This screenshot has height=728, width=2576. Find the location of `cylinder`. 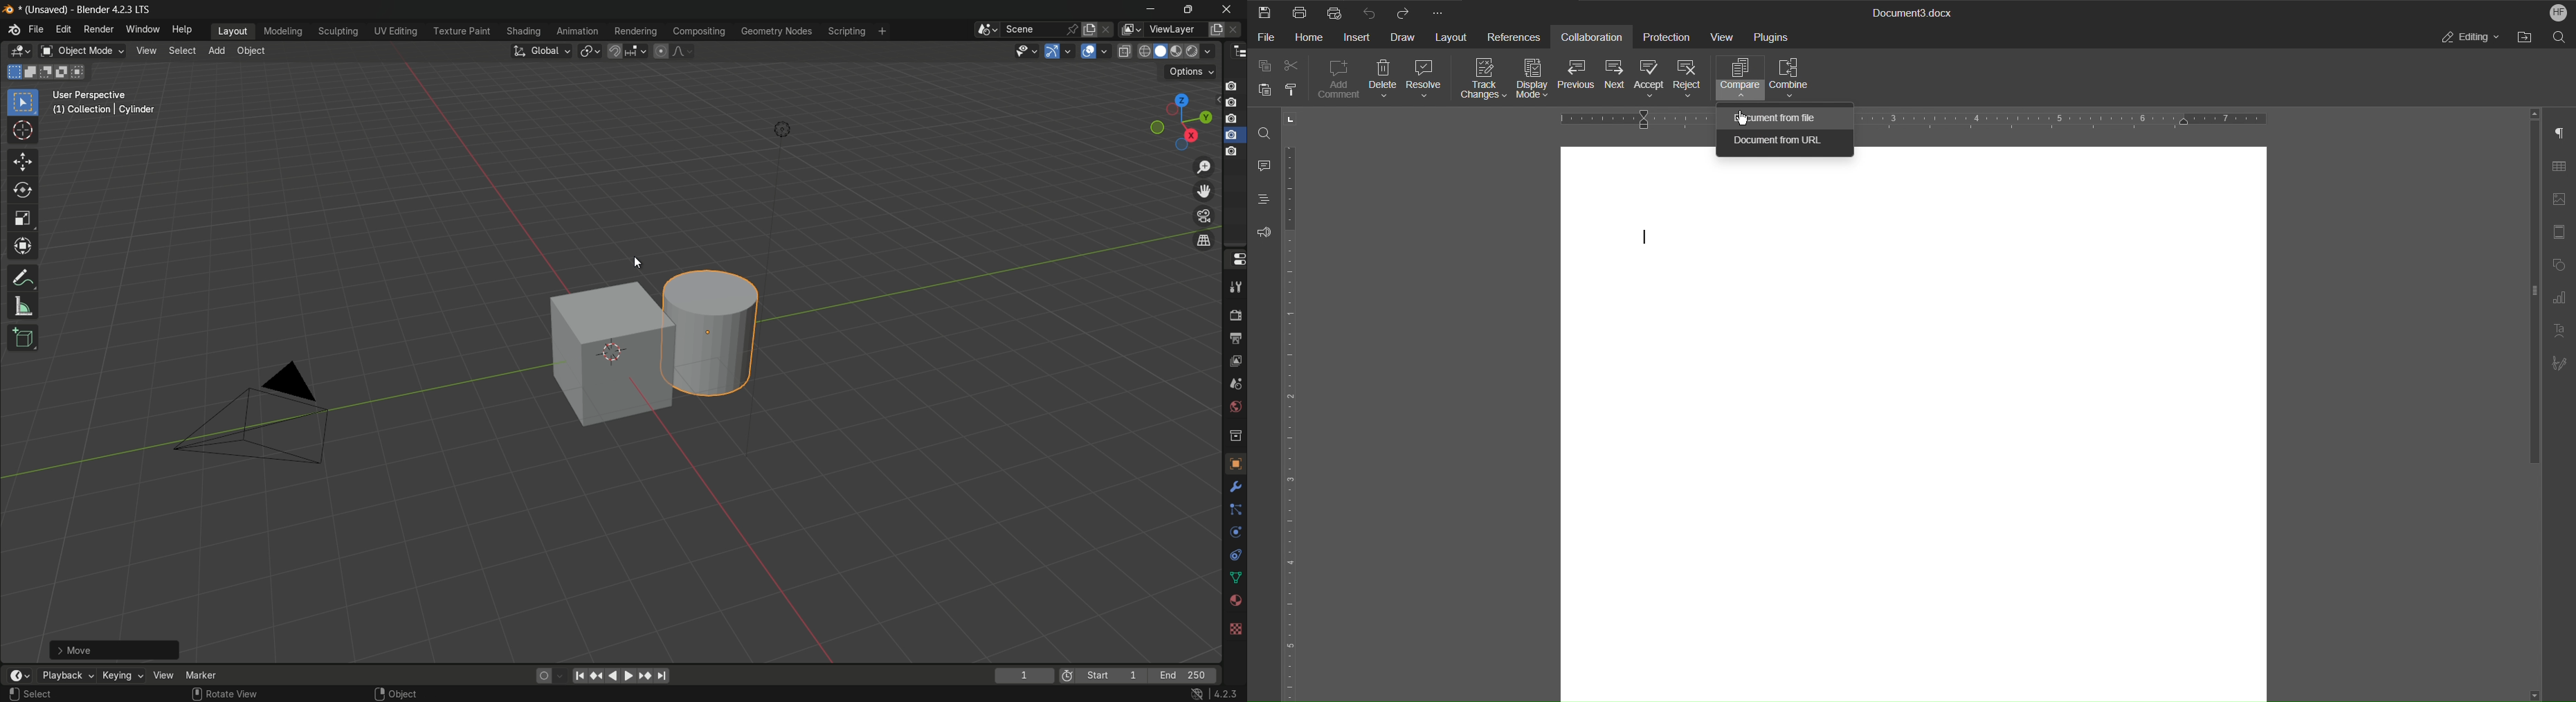

cylinder is located at coordinates (724, 332).